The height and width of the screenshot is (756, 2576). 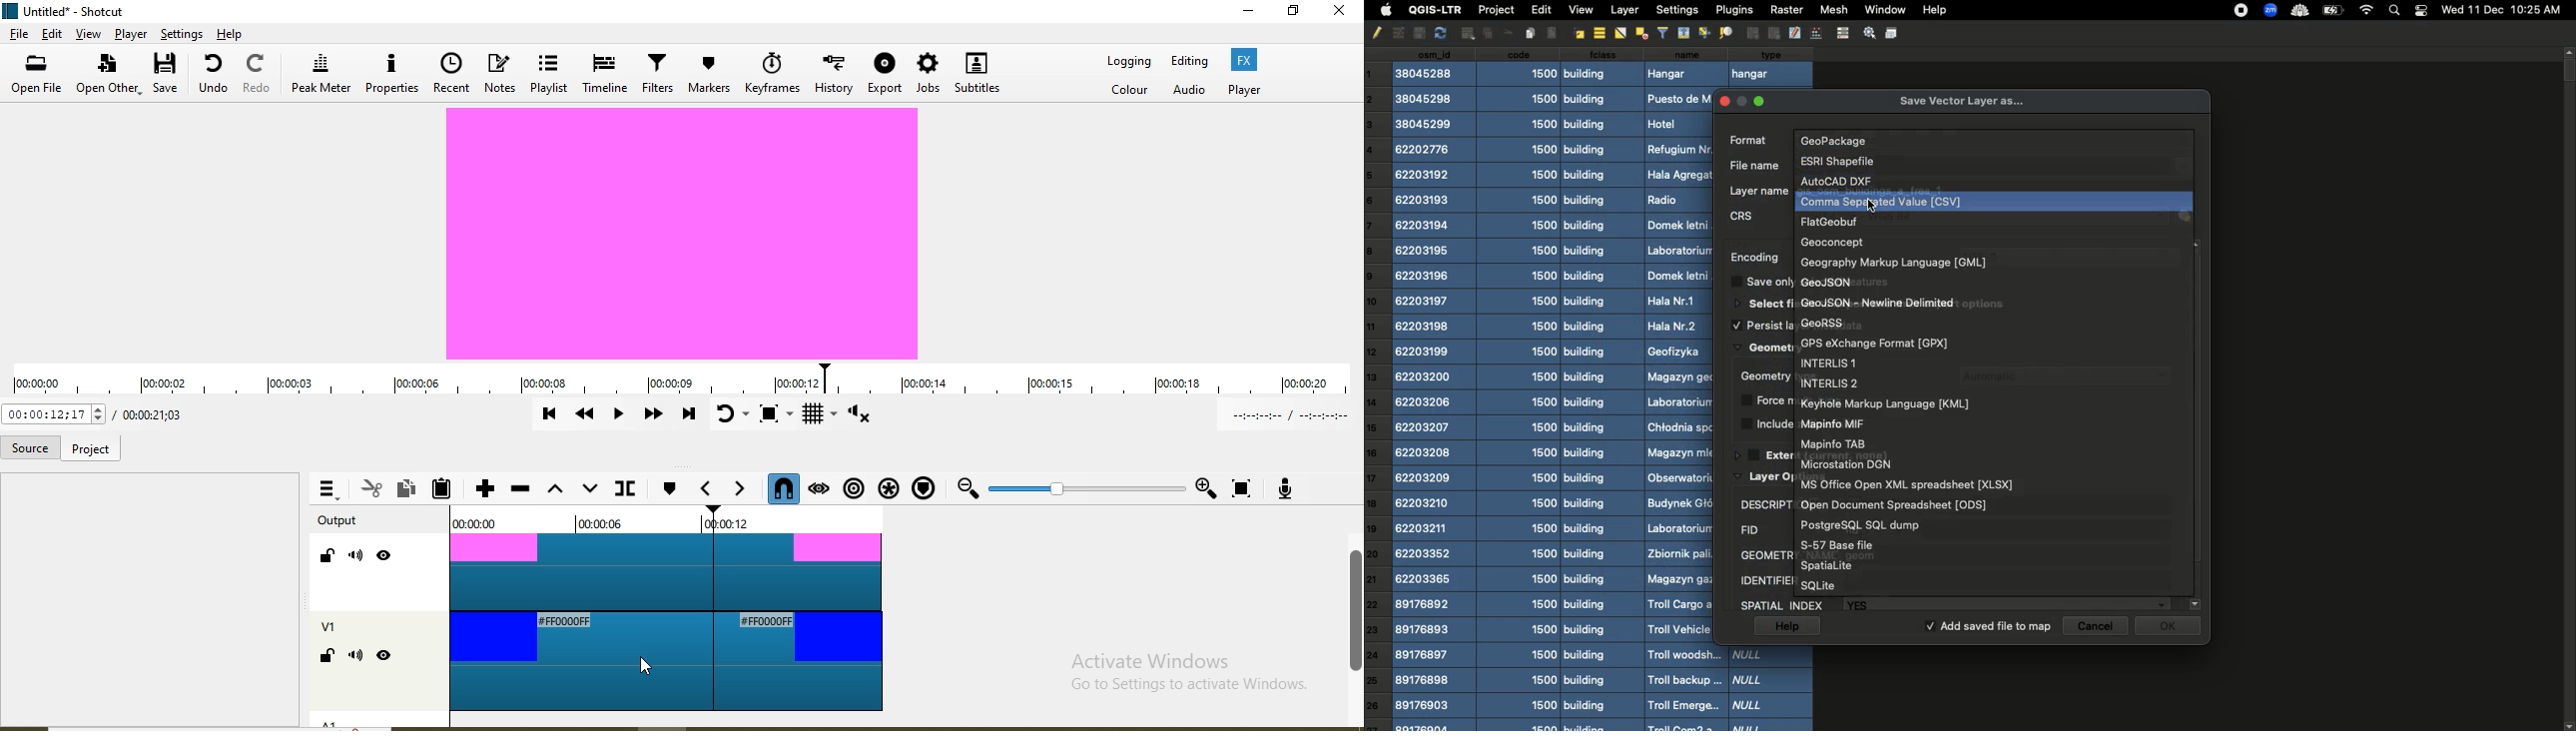 What do you see at coordinates (232, 33) in the screenshot?
I see `help` at bounding box center [232, 33].